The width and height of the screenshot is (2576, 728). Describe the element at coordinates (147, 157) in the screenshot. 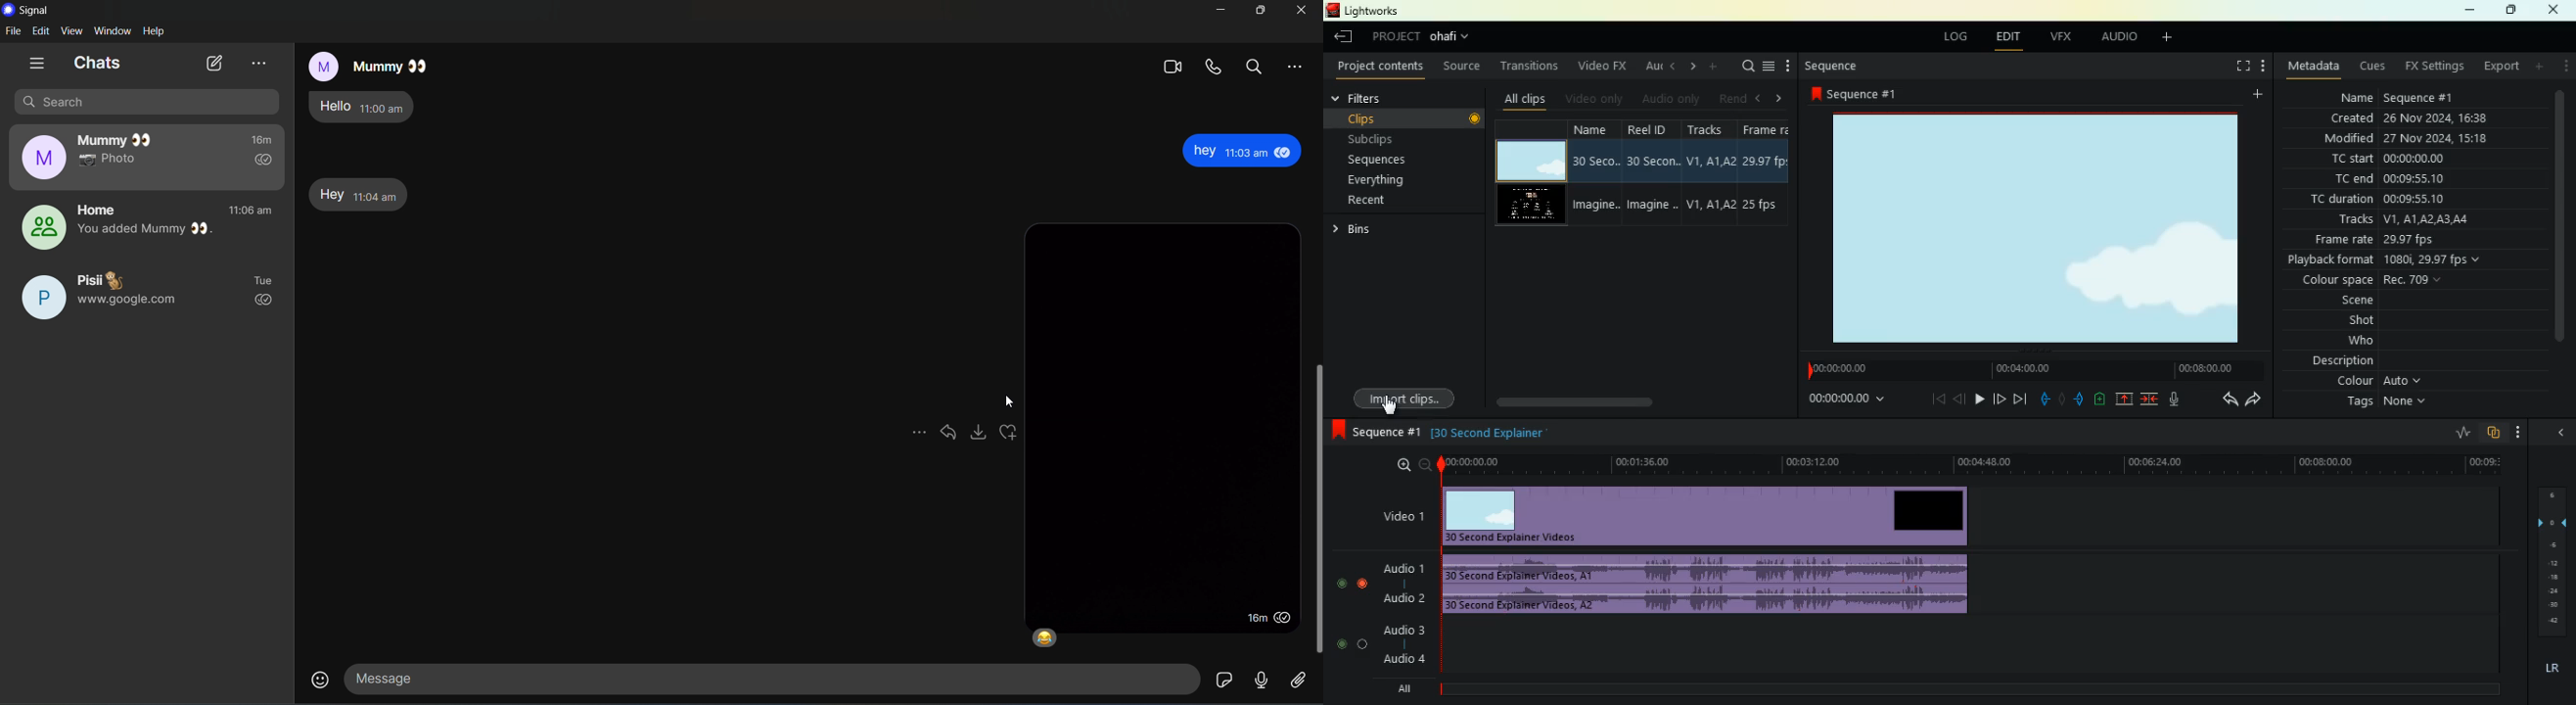

I see `mummy chat` at that location.